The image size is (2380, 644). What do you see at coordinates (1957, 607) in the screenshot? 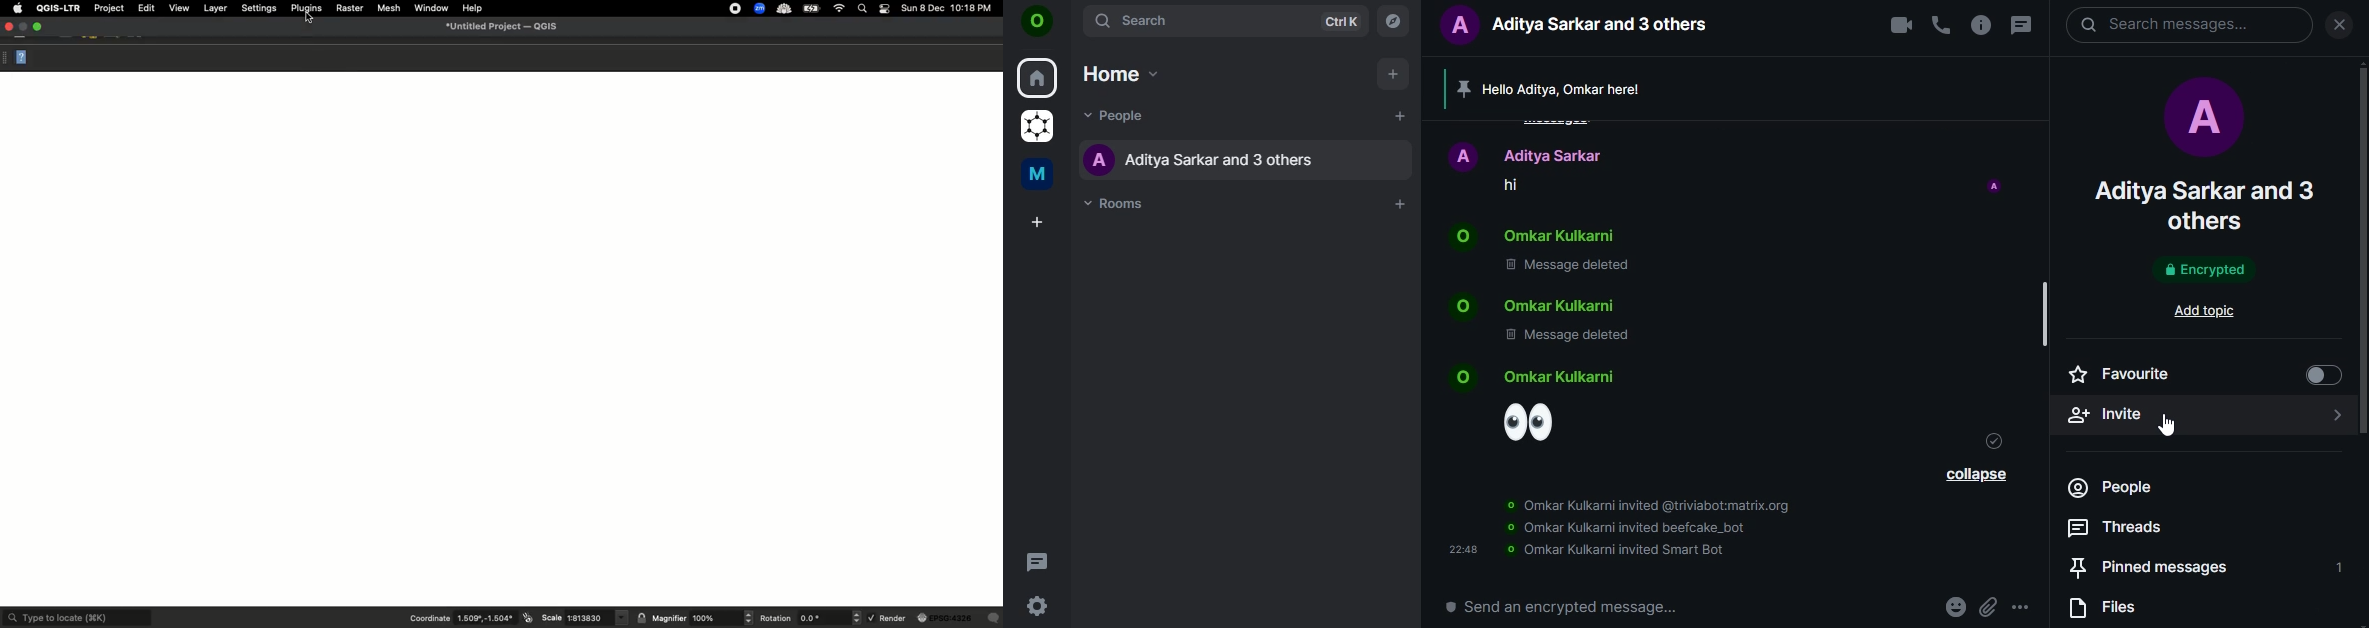
I see `emoji` at bounding box center [1957, 607].